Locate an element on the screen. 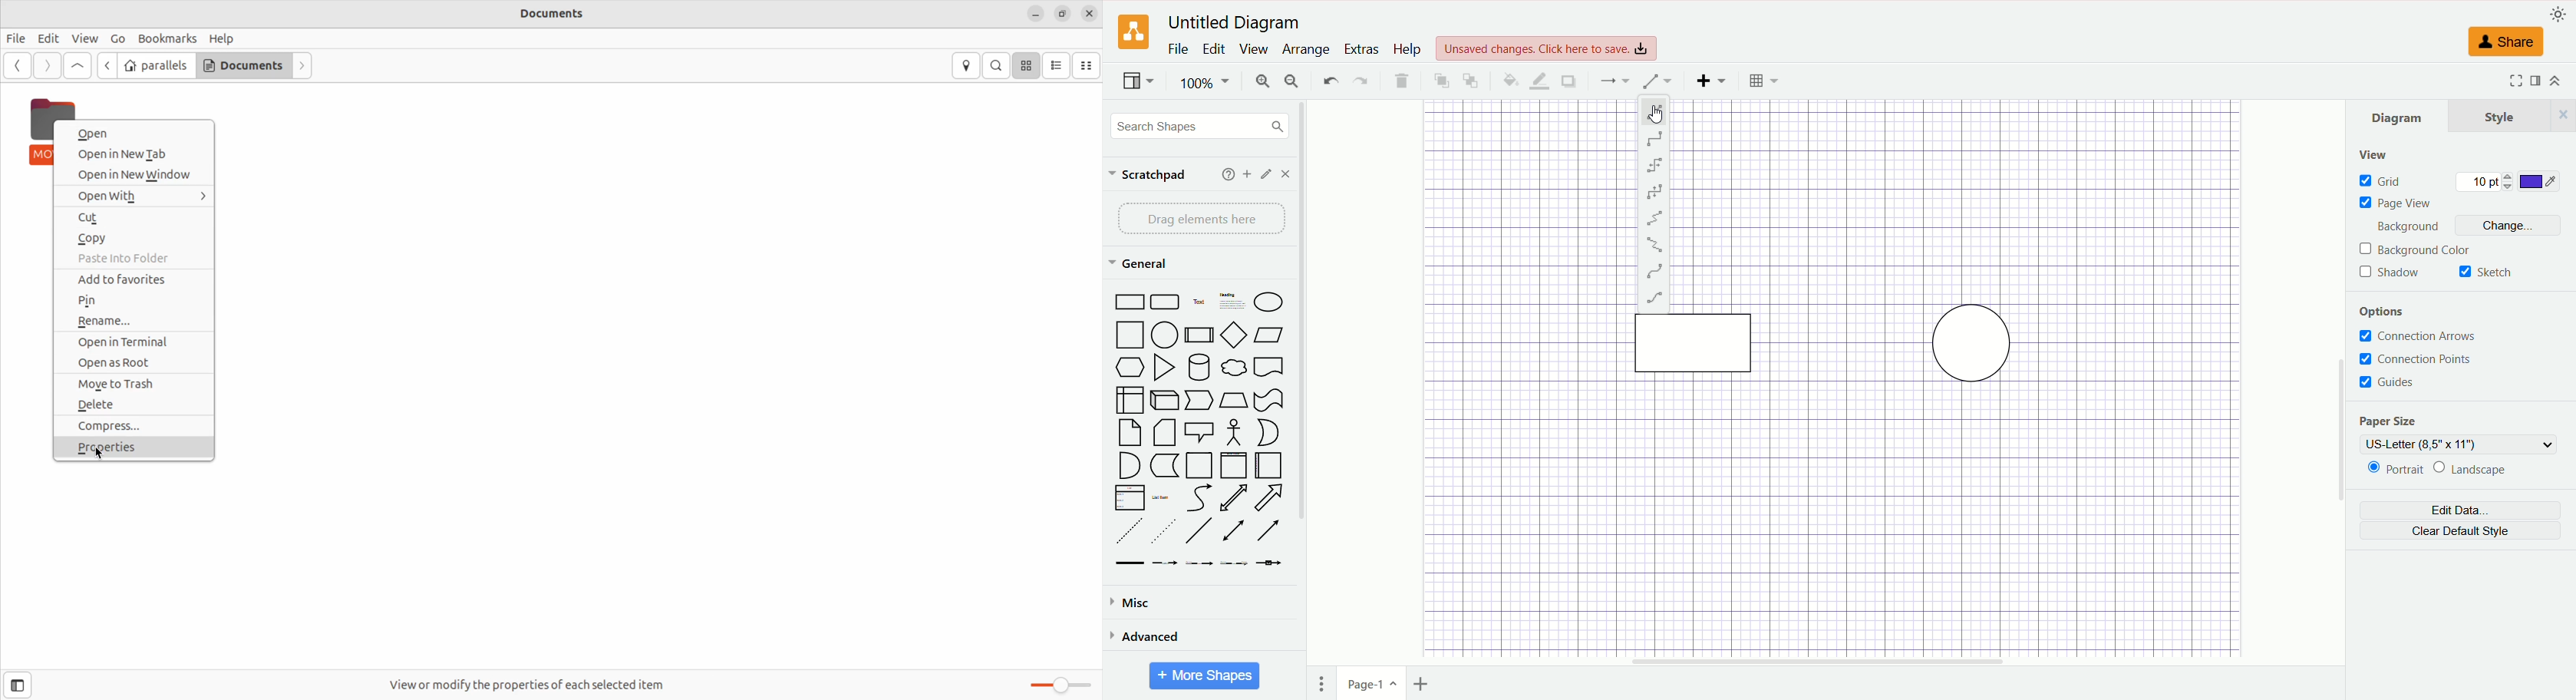  Edit is located at coordinates (51, 39).